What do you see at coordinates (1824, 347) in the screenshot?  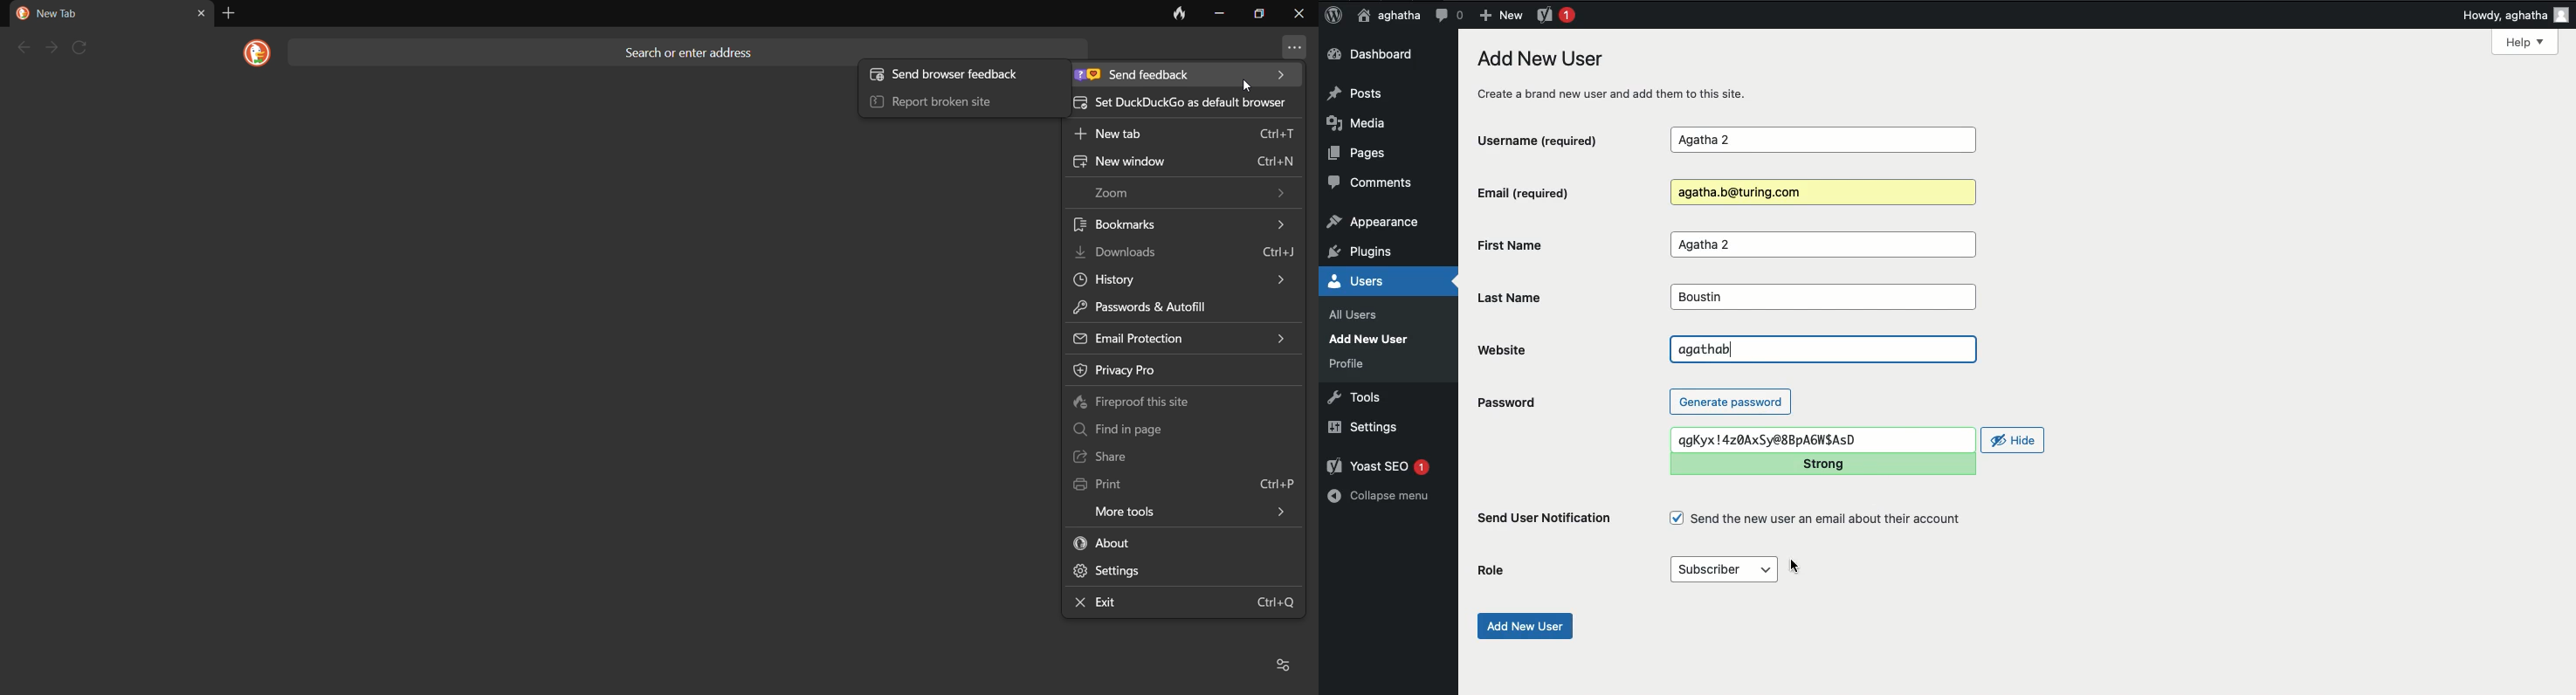 I see `agathab` at bounding box center [1824, 347].